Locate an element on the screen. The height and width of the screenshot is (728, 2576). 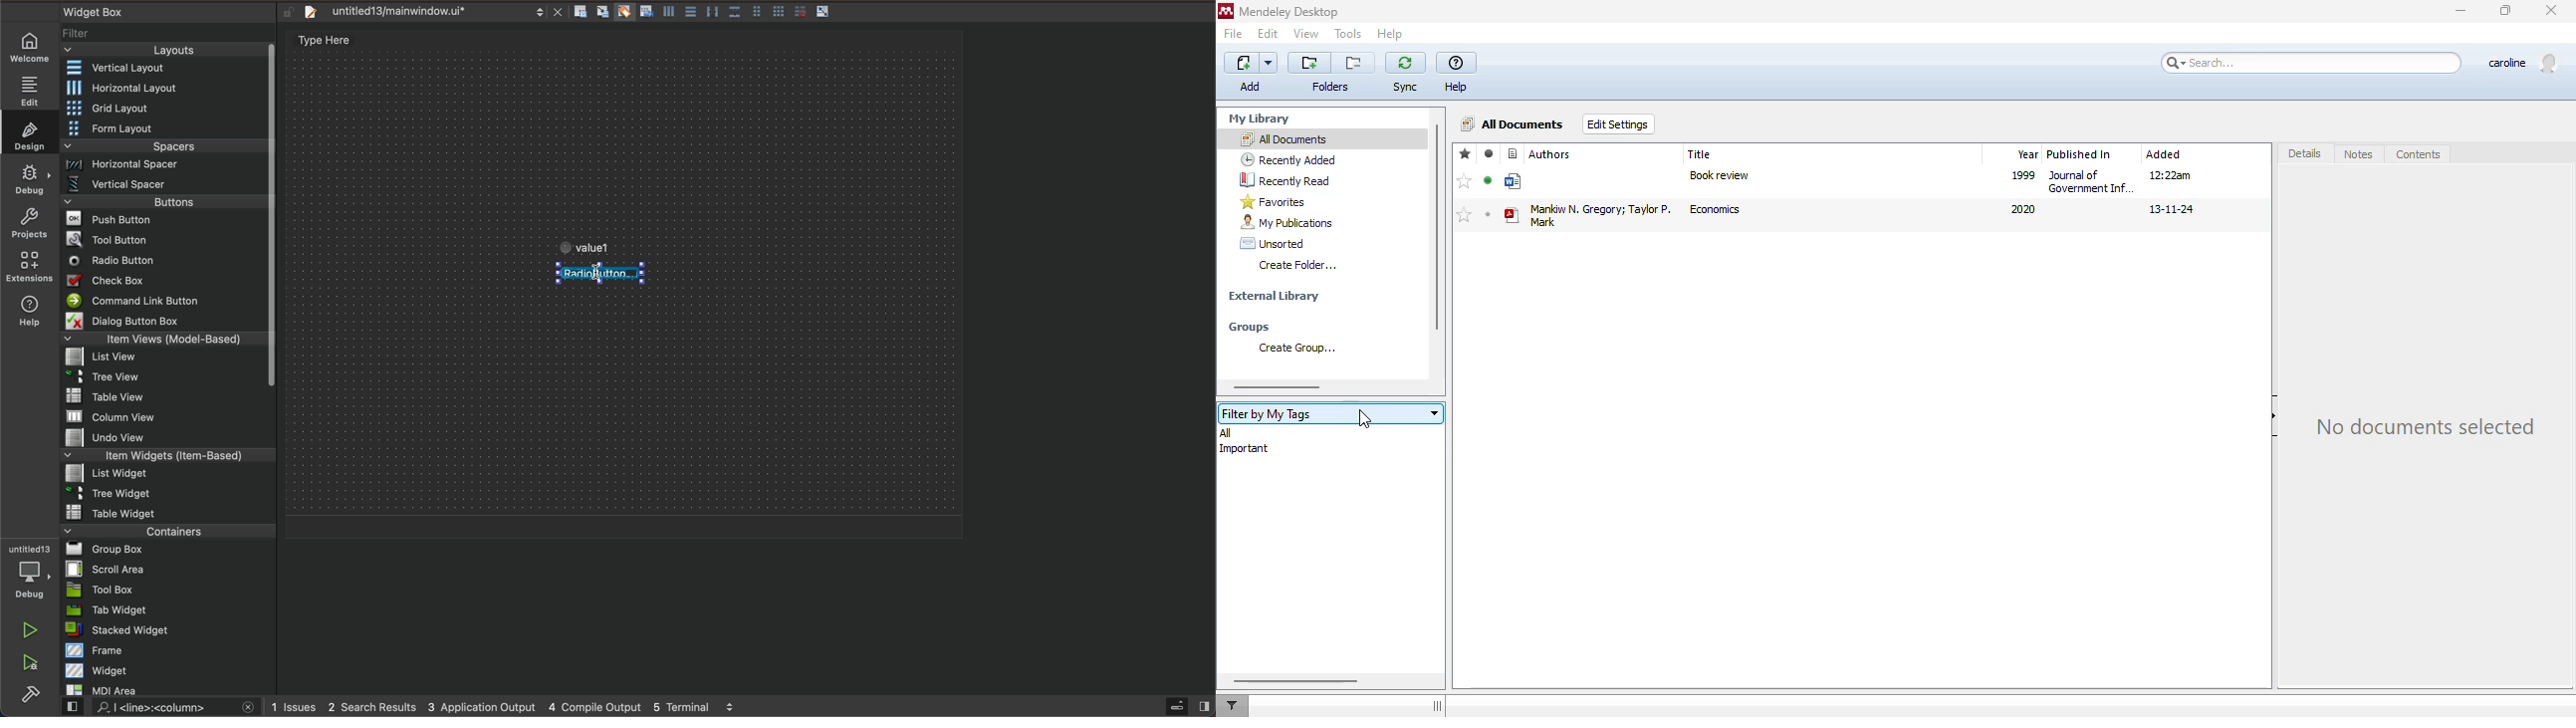
mendeley desktop is located at coordinates (1290, 11).